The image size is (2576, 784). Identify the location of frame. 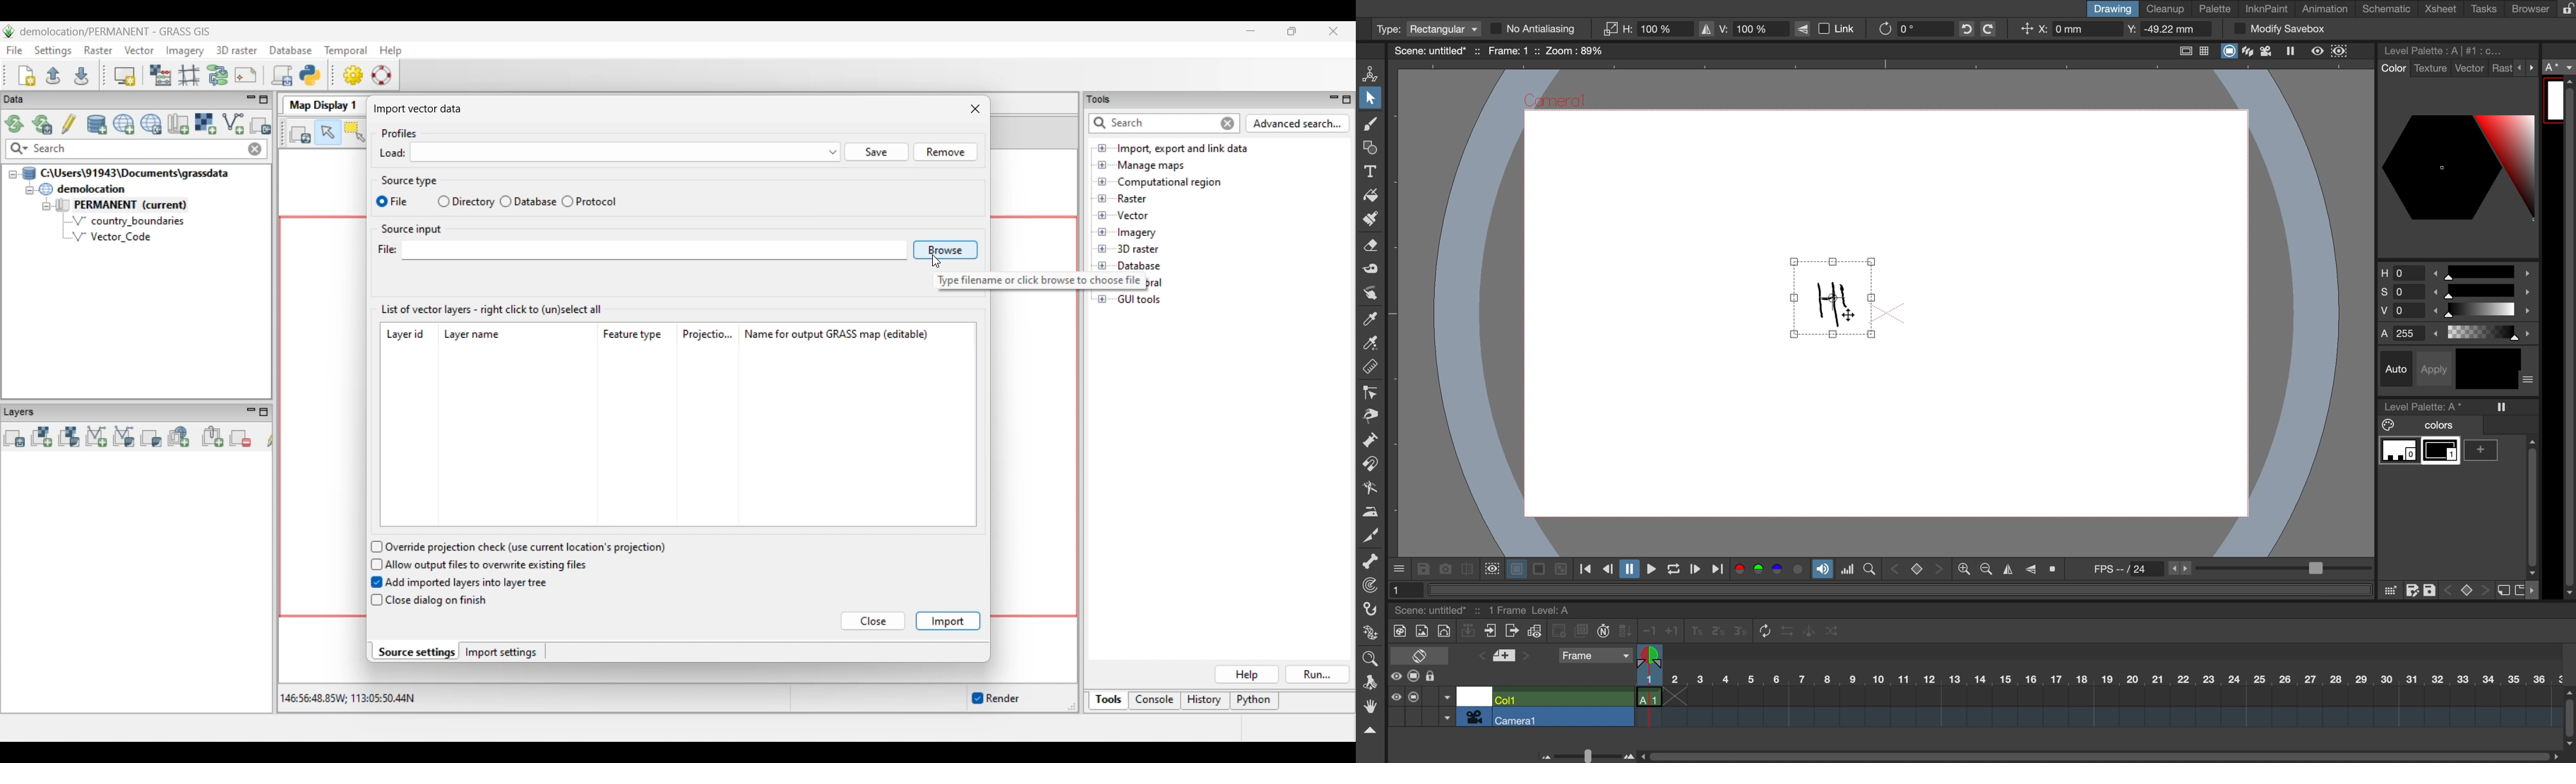
(1595, 657).